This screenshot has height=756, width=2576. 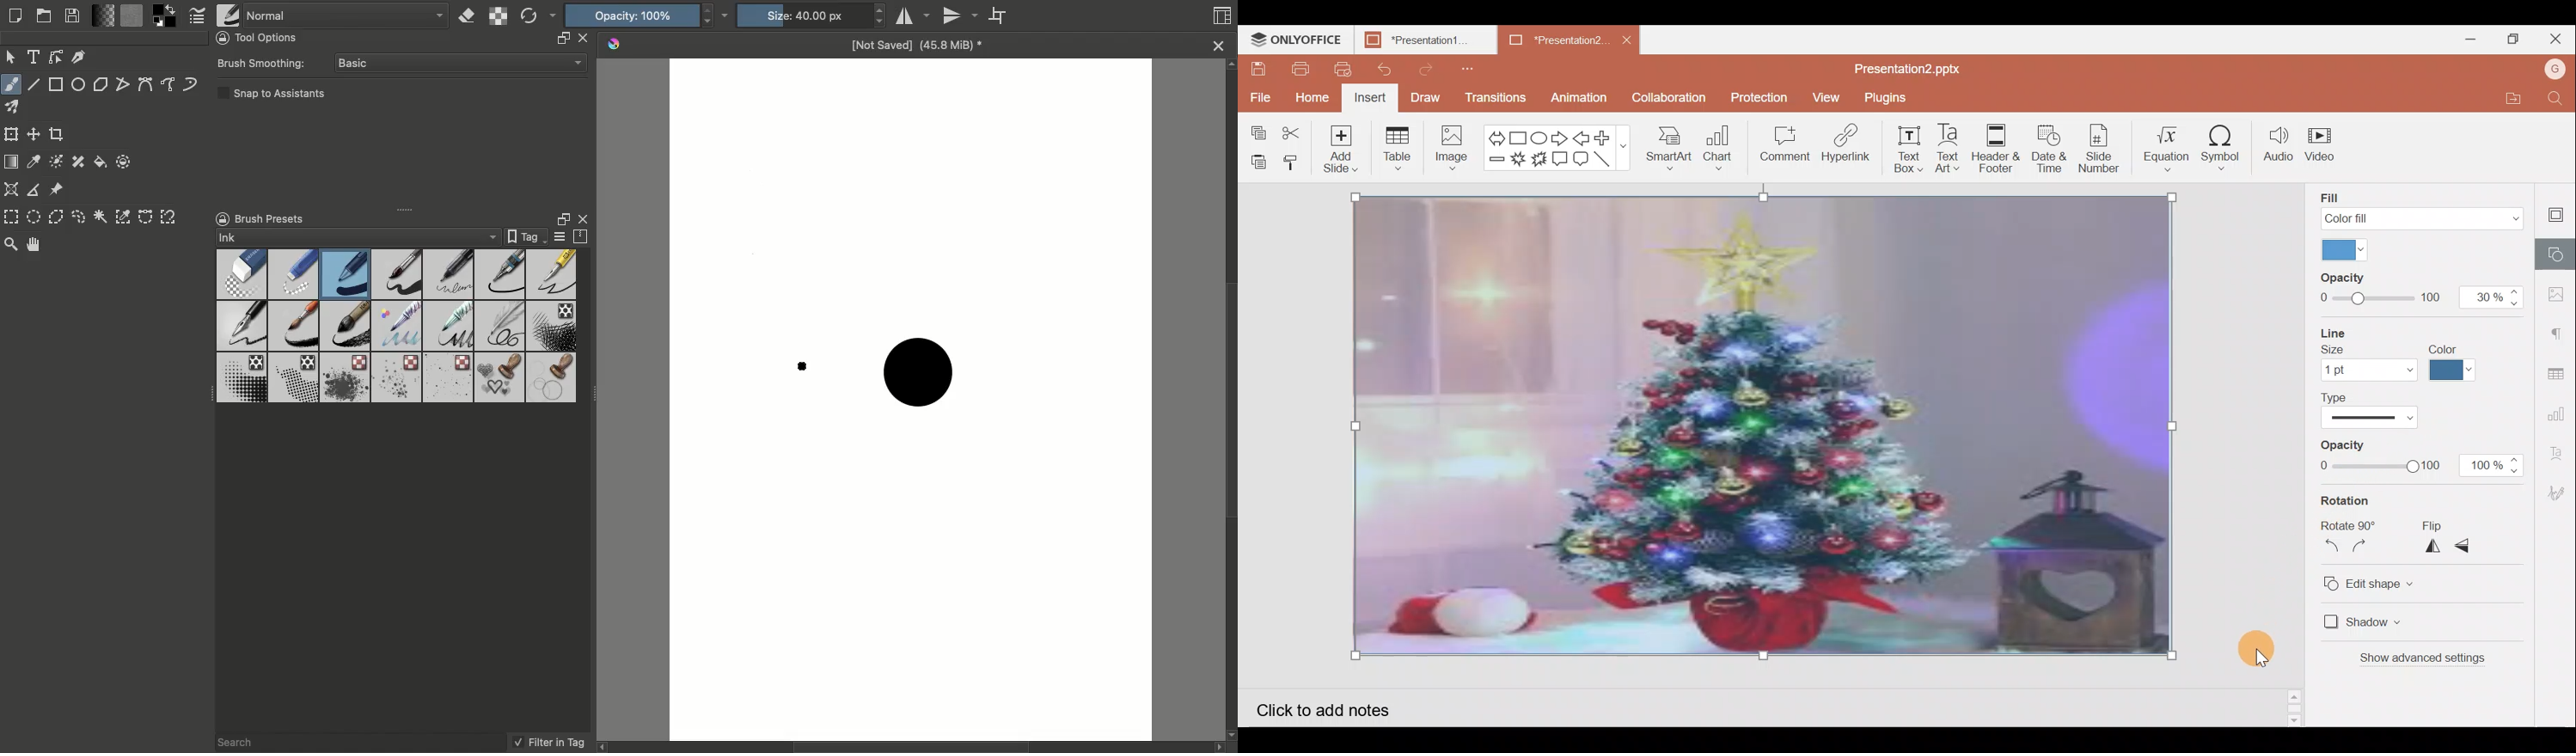 What do you see at coordinates (584, 237) in the screenshot?
I see `Storage resources` at bounding box center [584, 237].